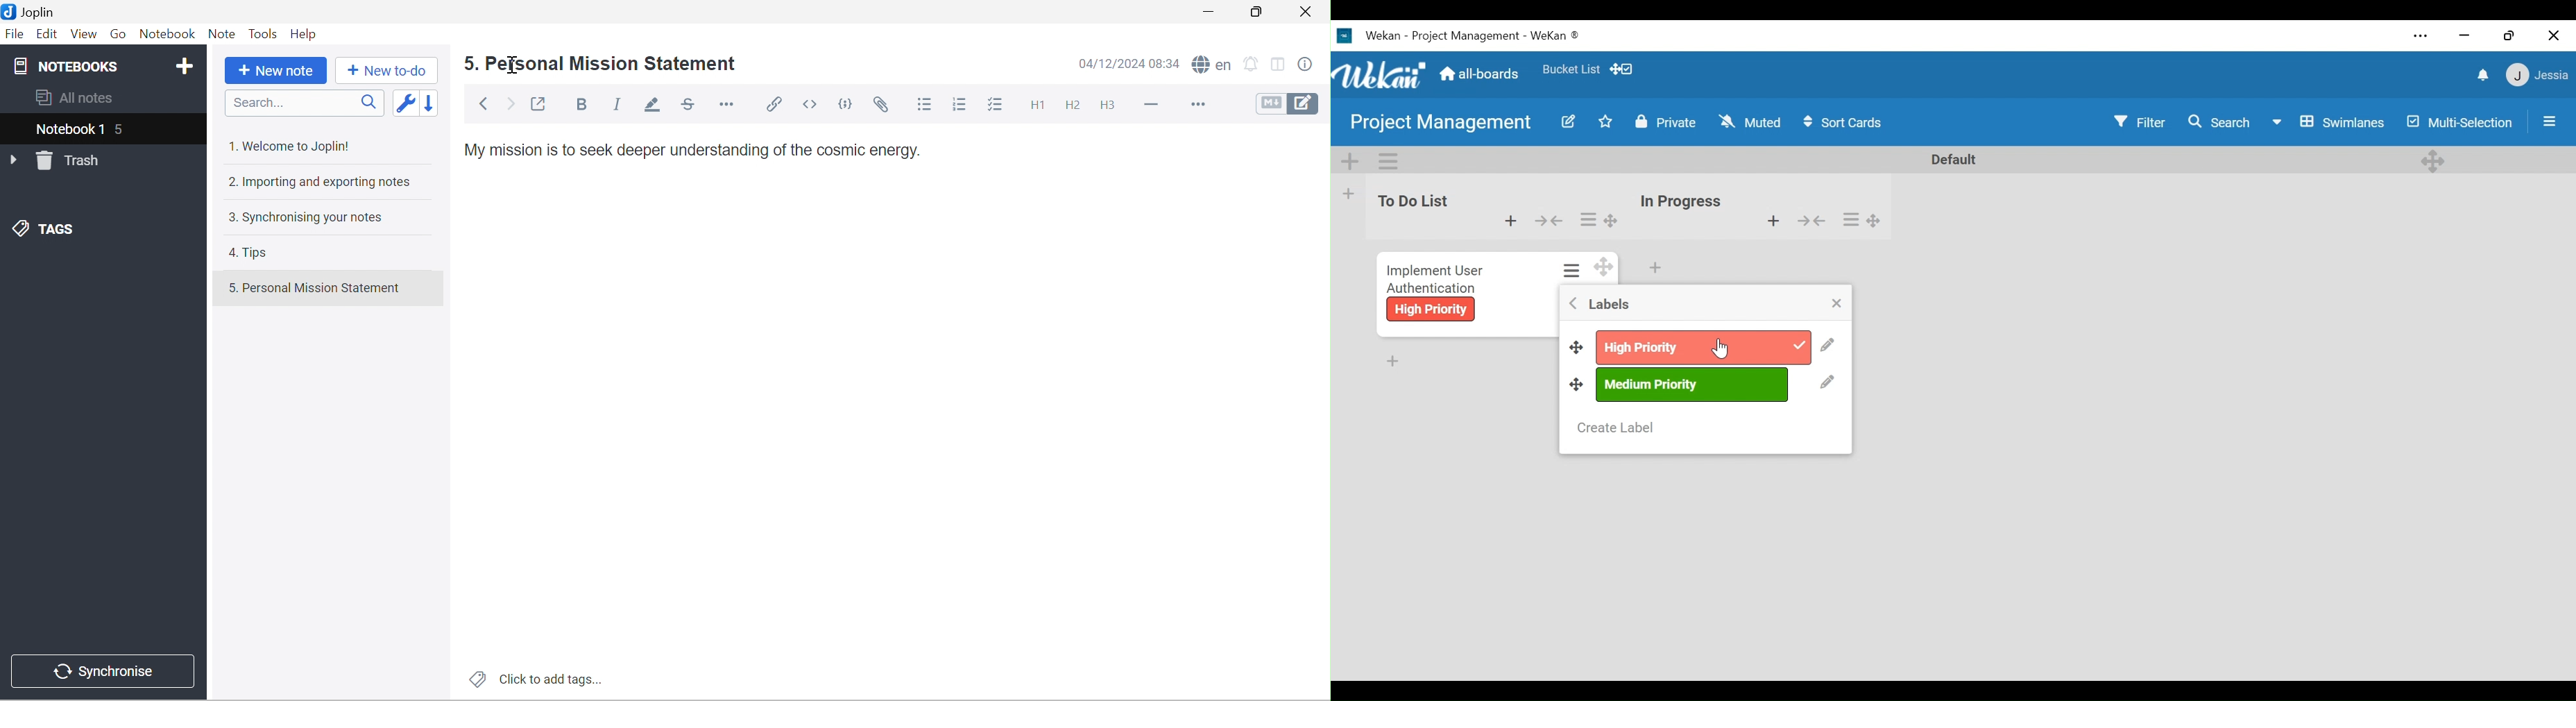  I want to click on Insert / edit link, so click(774, 103).